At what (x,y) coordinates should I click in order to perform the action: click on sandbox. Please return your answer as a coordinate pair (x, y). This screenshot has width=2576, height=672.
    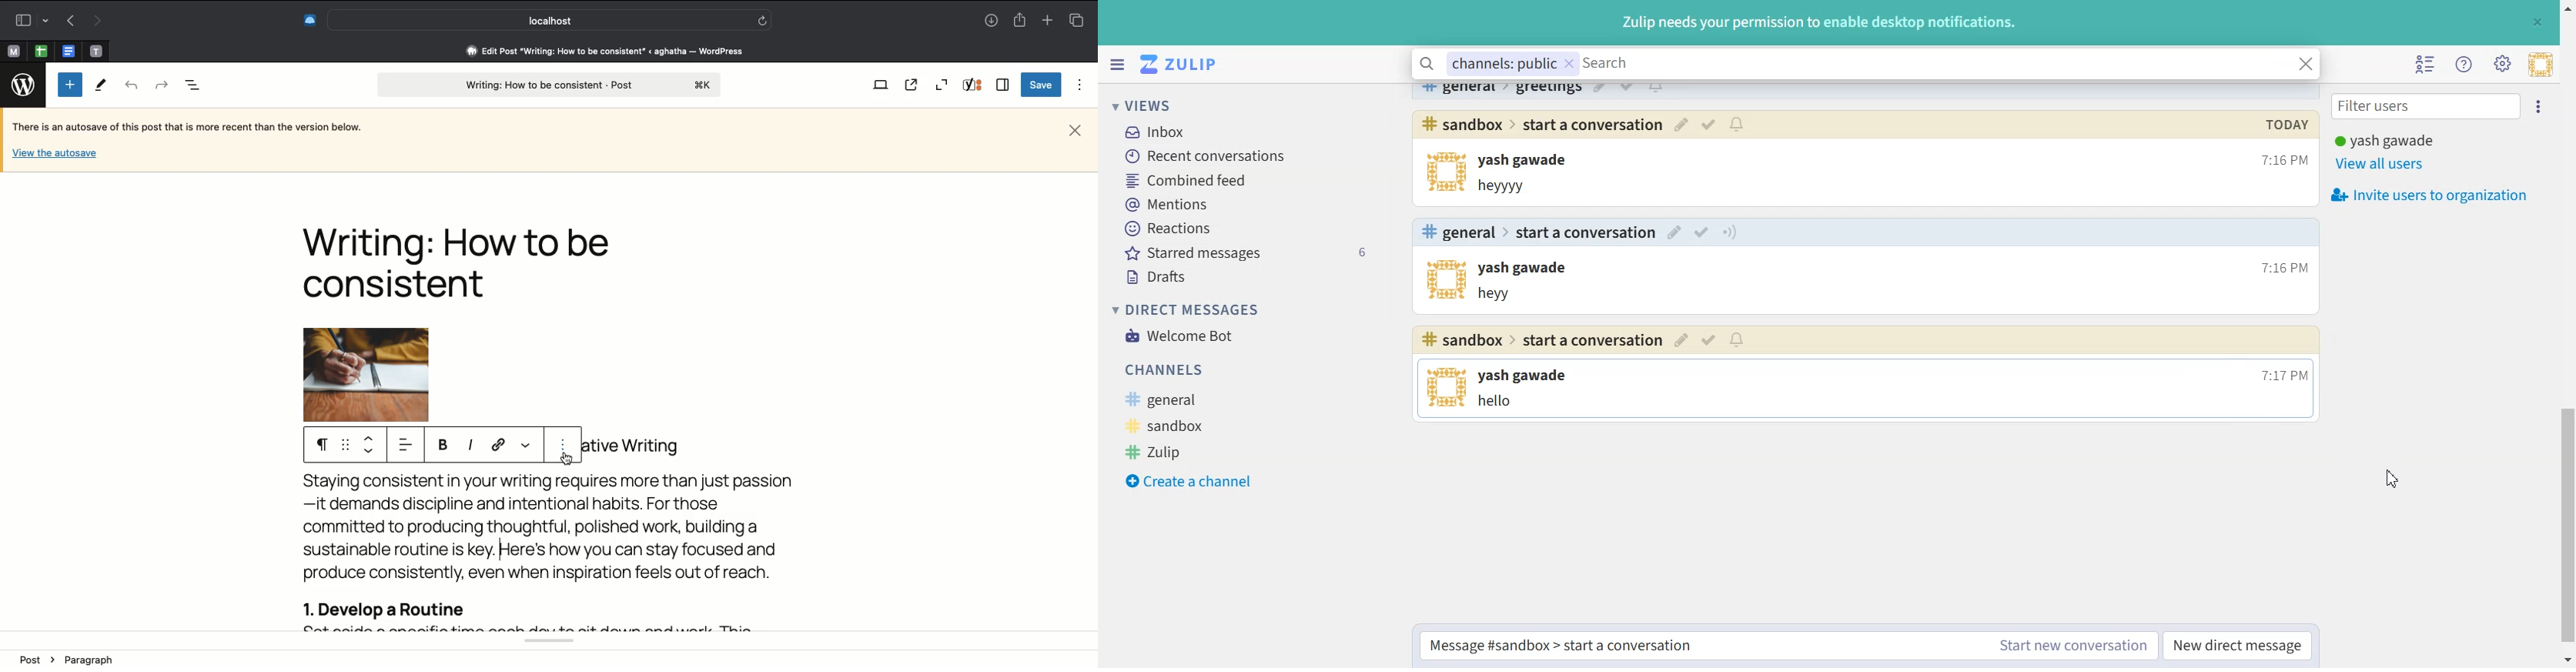
    Looking at the image, I should click on (1461, 123).